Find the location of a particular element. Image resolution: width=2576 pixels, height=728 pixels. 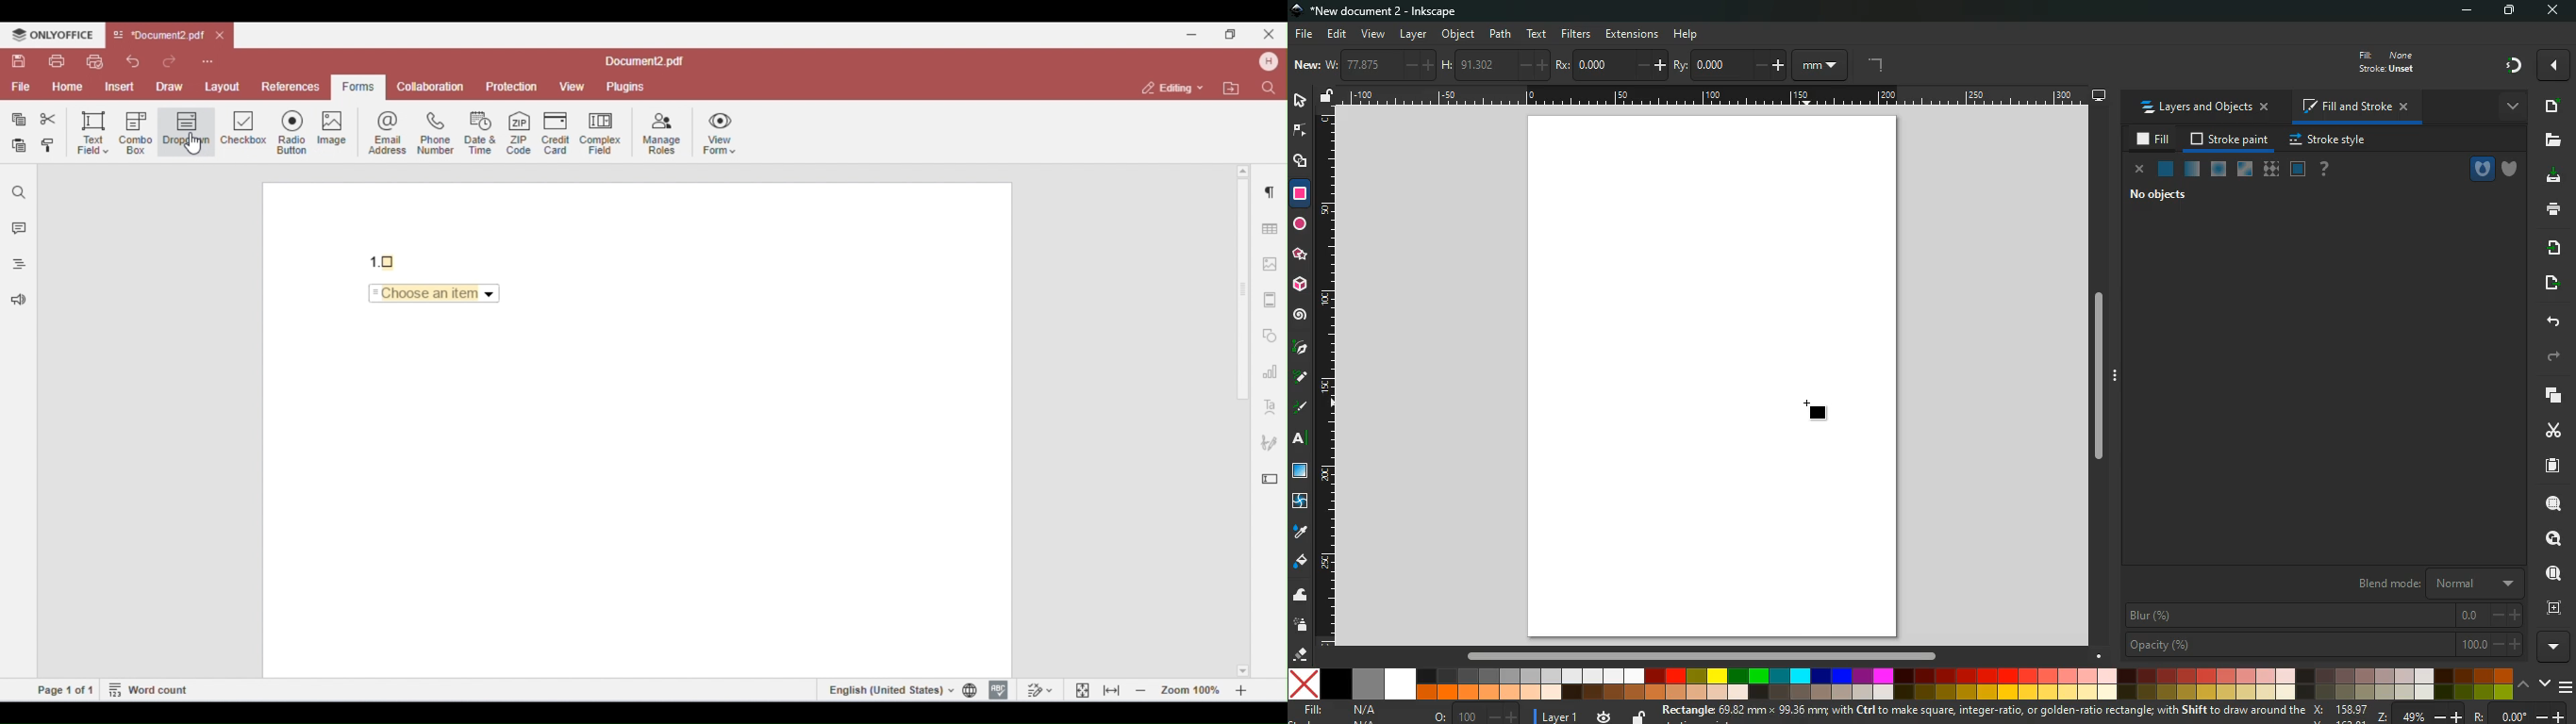

desktop is located at coordinates (2092, 96).